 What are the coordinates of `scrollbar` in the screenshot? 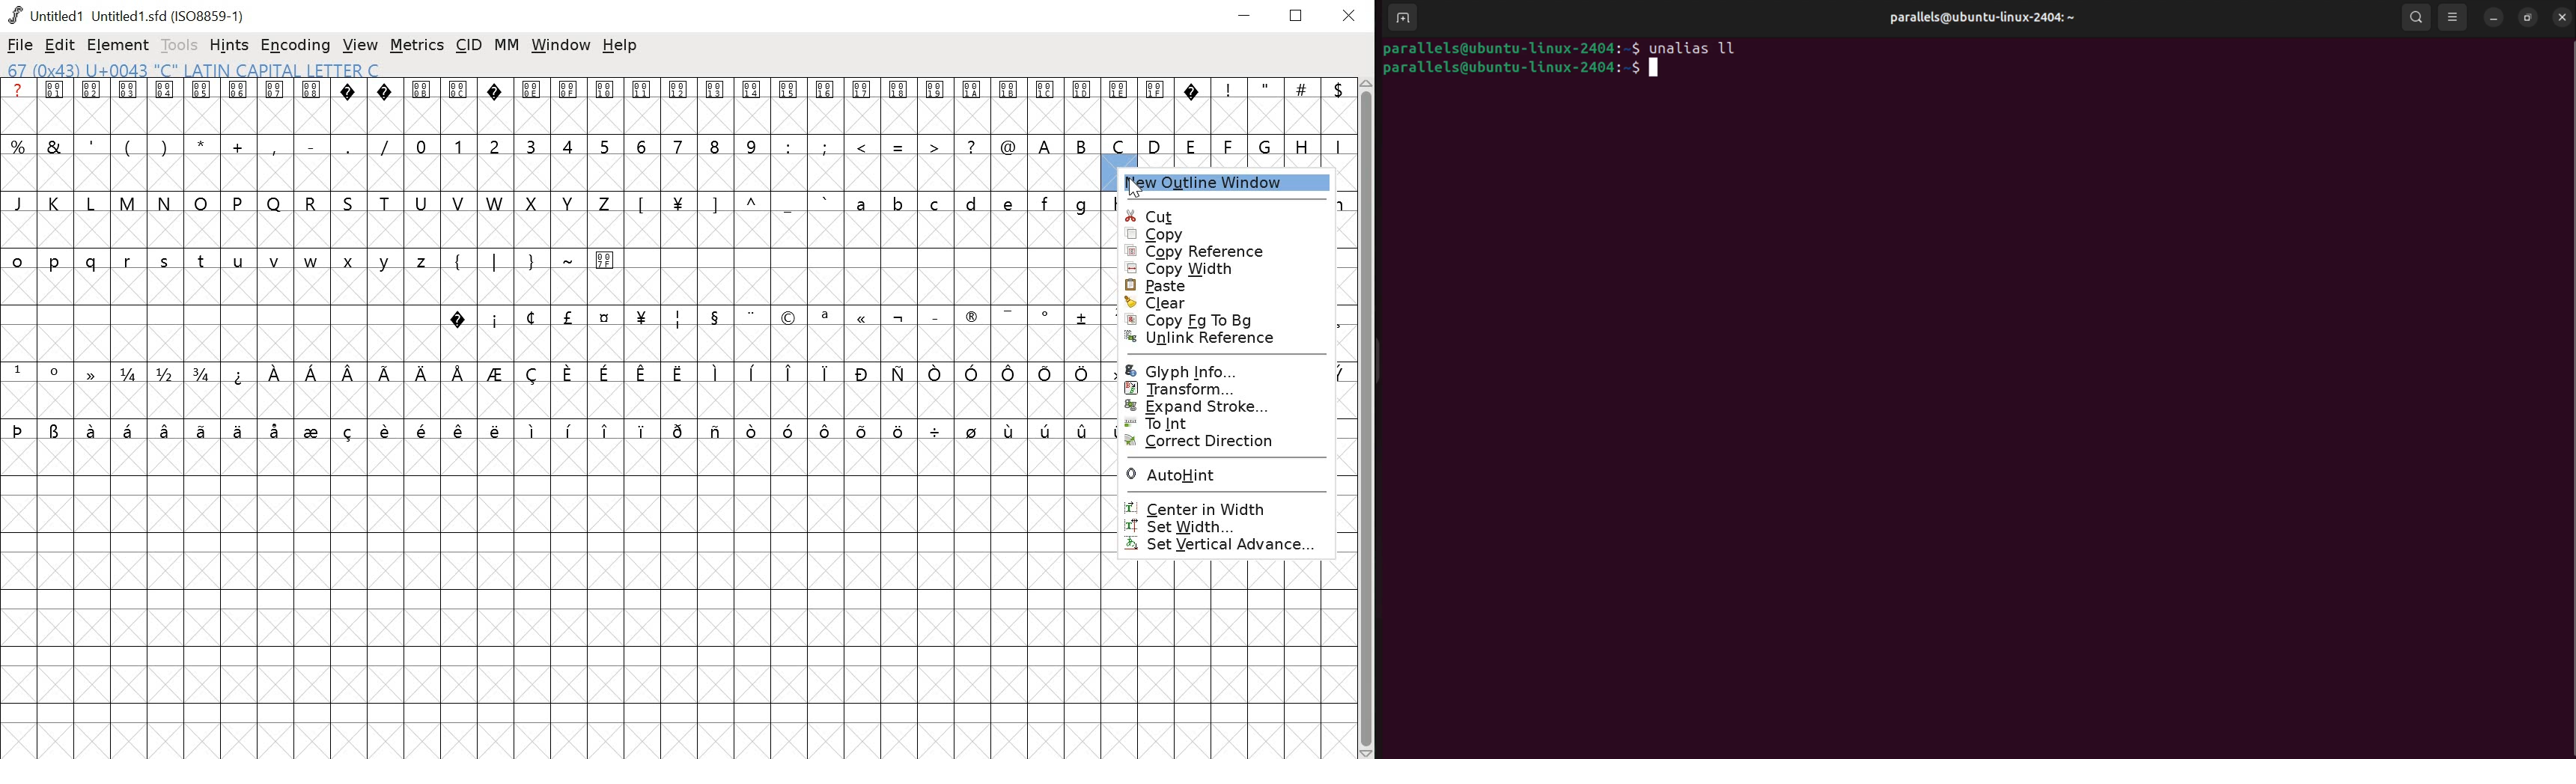 It's located at (1368, 419).